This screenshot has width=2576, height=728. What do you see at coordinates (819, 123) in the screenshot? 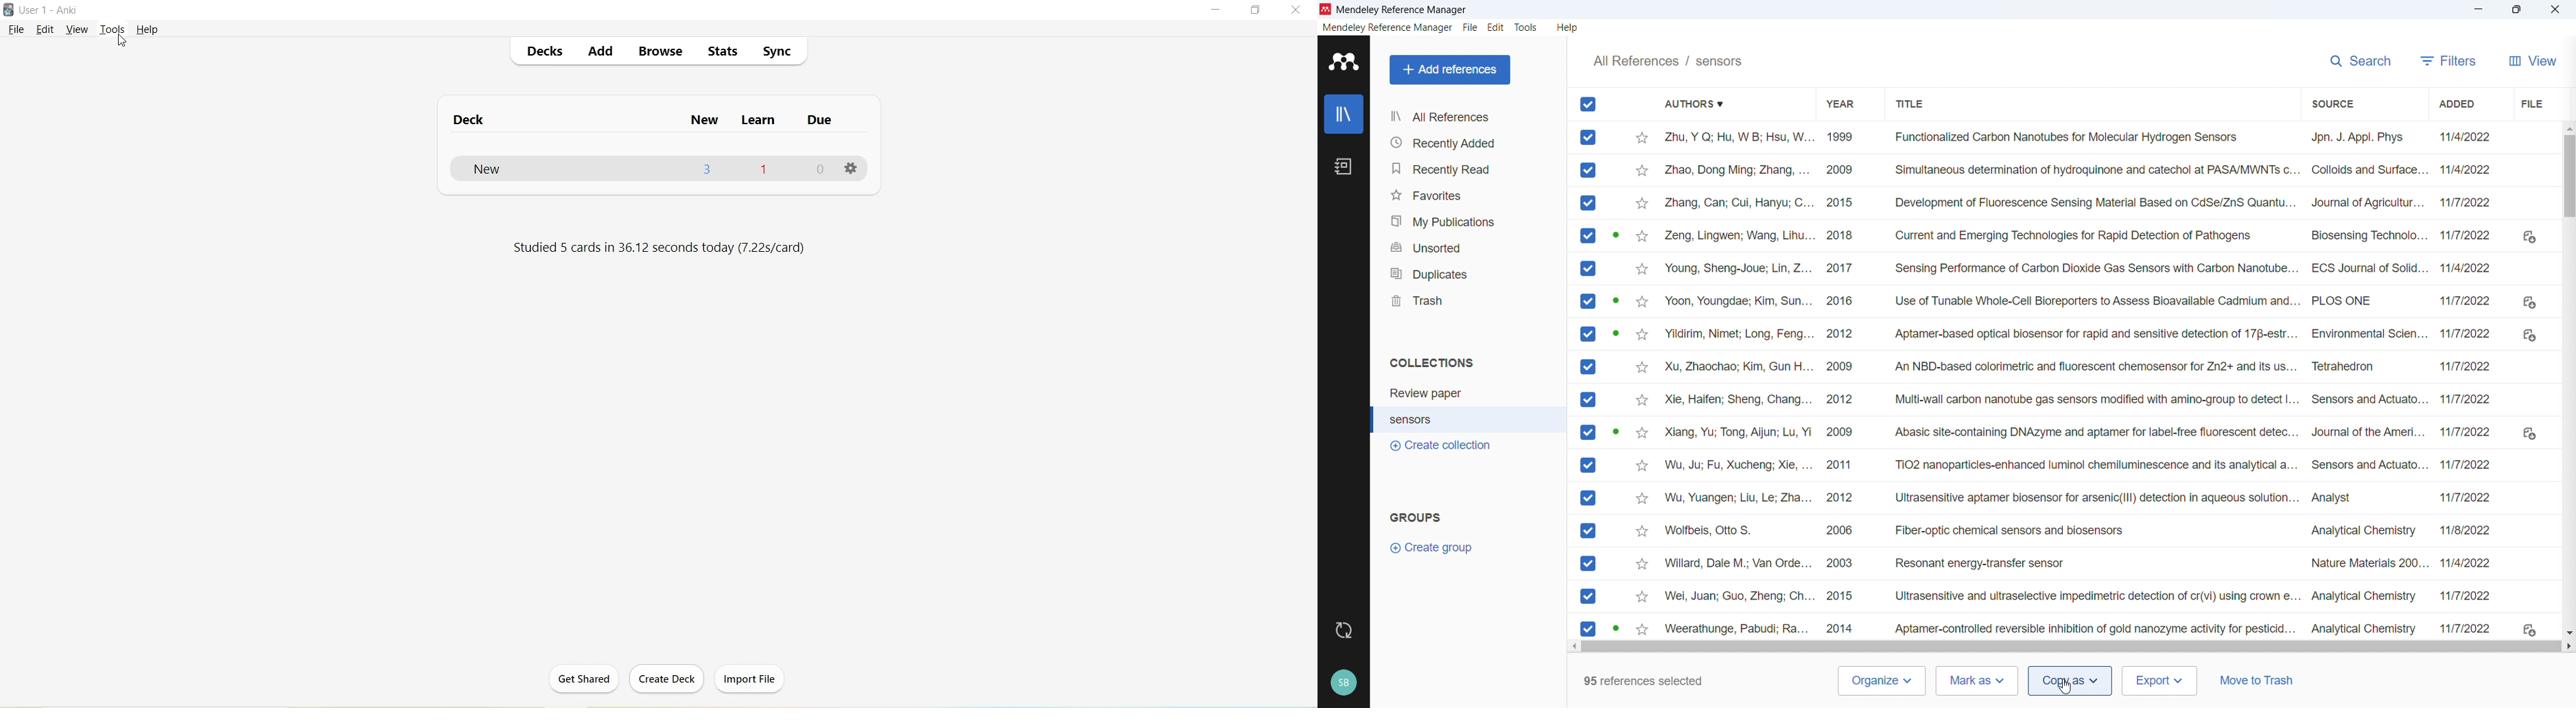
I see `Due` at bounding box center [819, 123].